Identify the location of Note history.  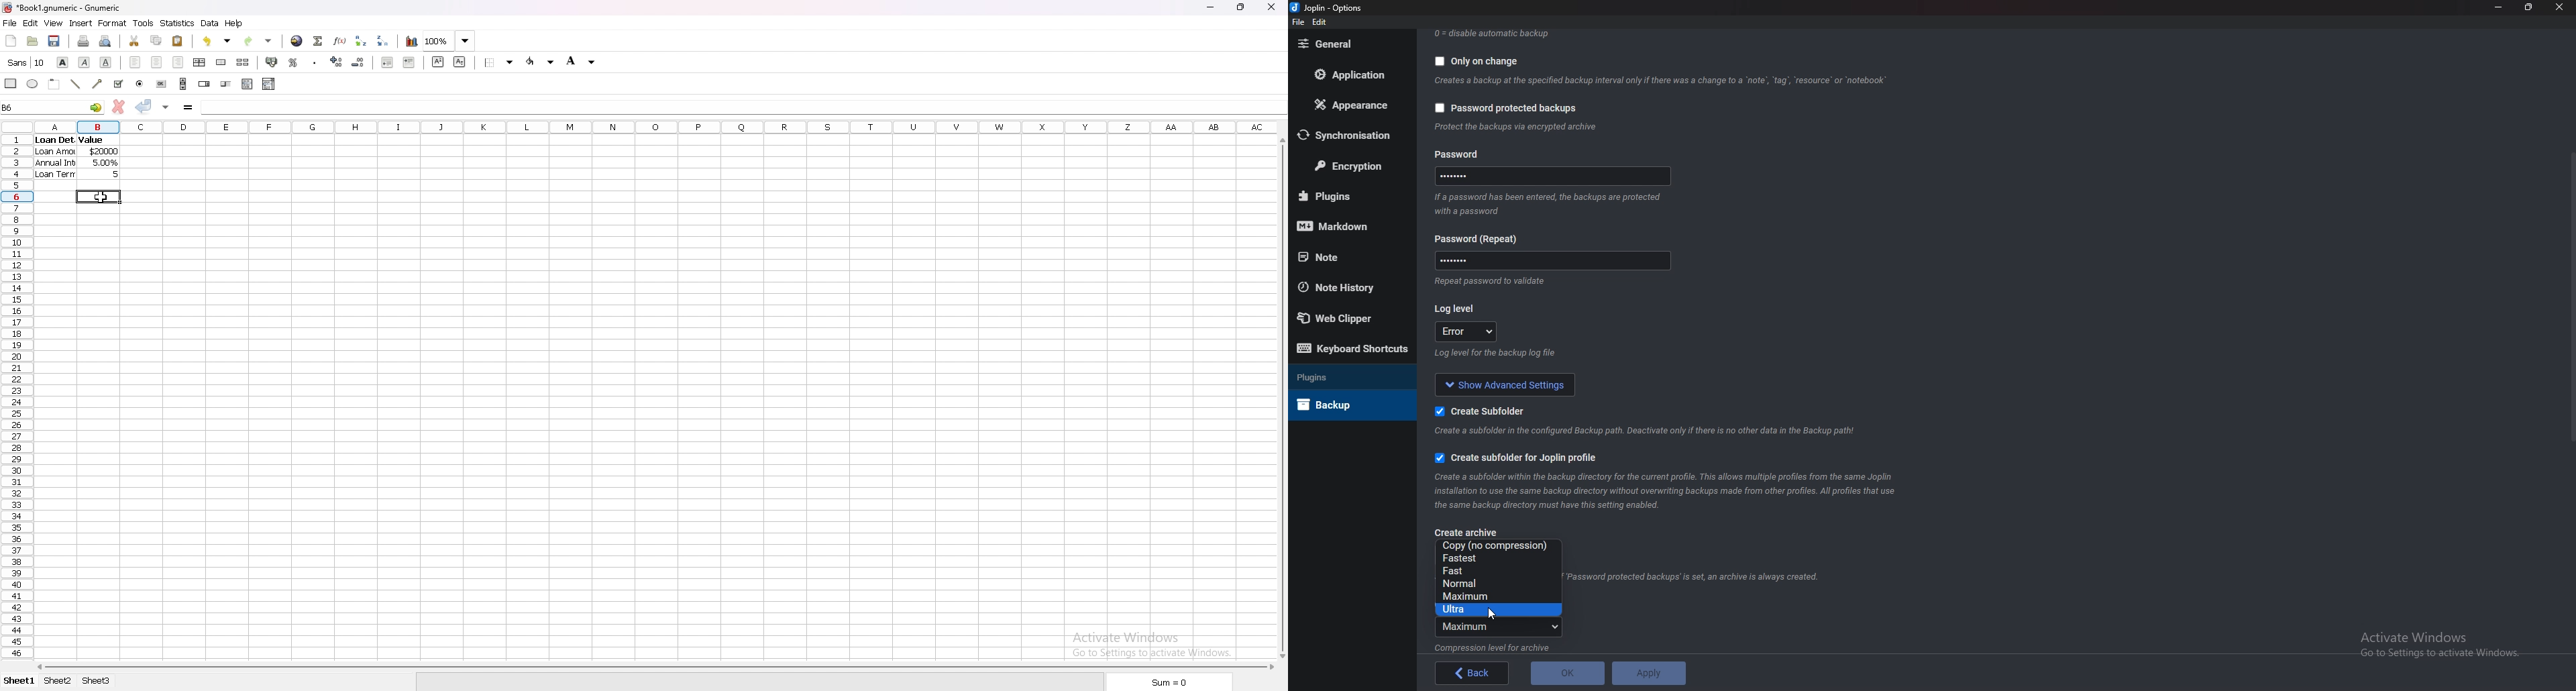
(1345, 288).